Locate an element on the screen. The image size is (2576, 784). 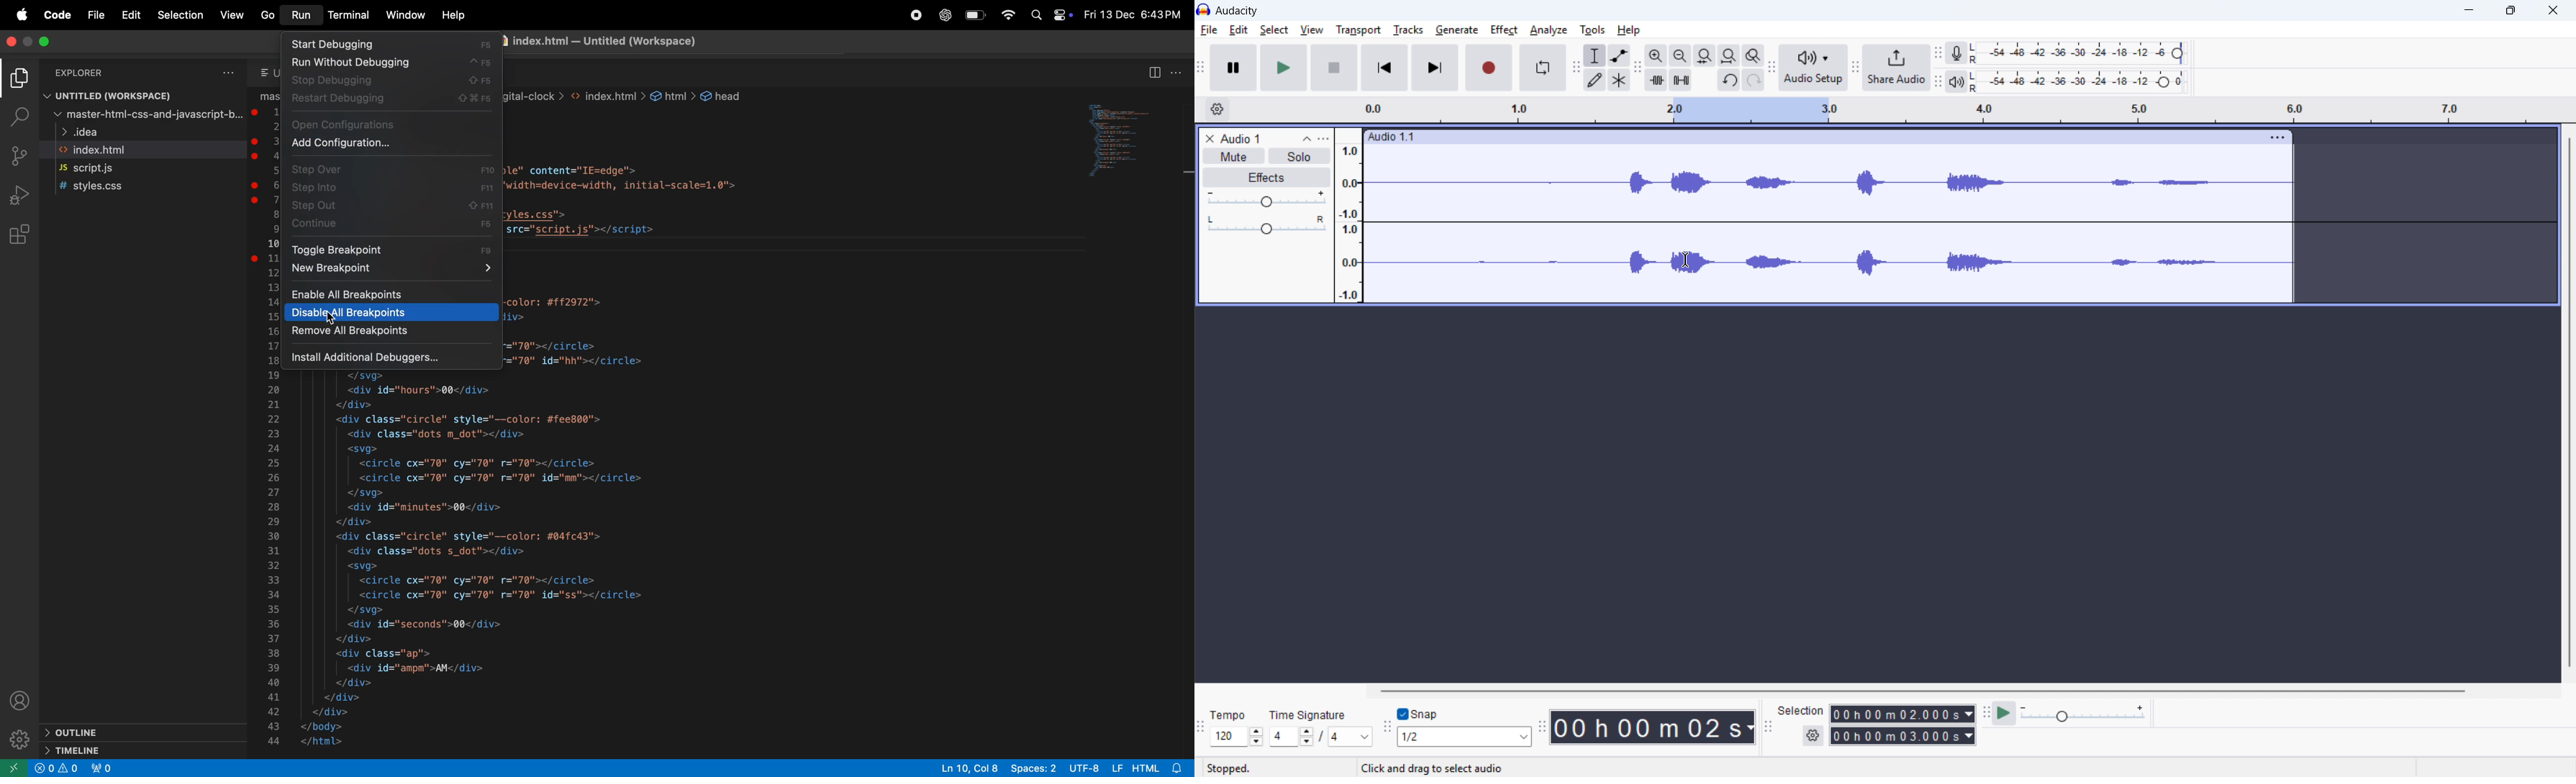
apple menu is located at coordinates (23, 15).